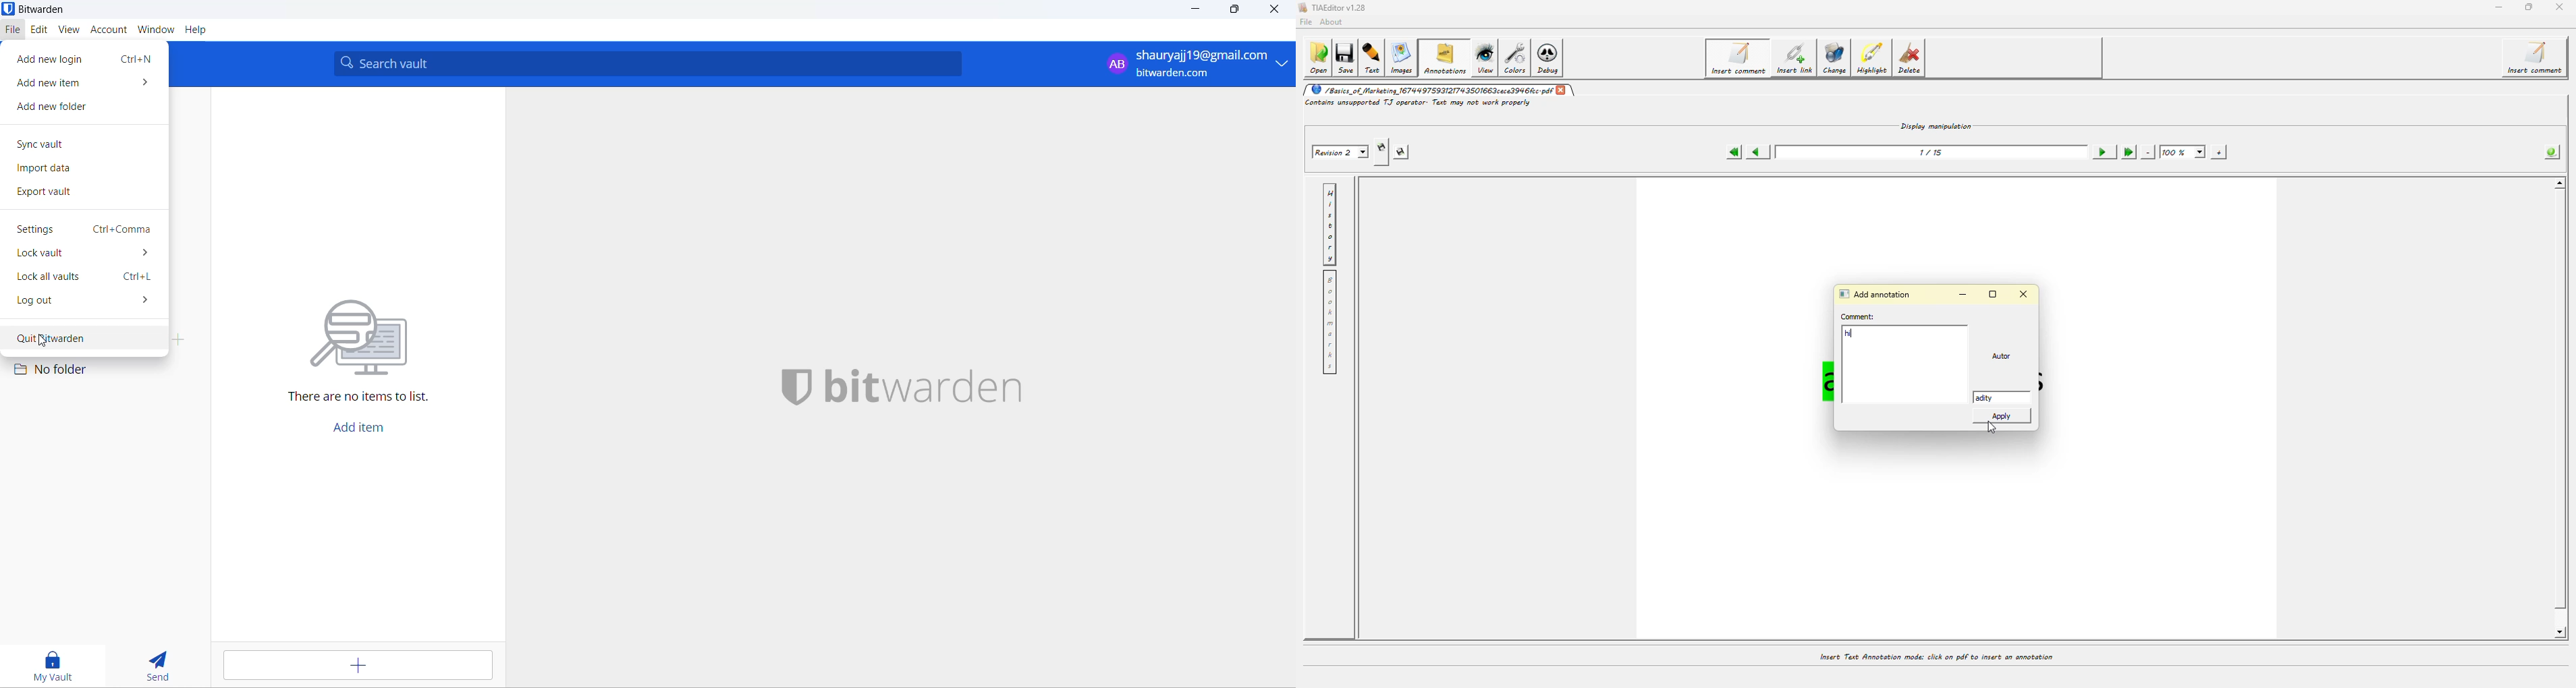  I want to click on application logo, so click(9, 9).